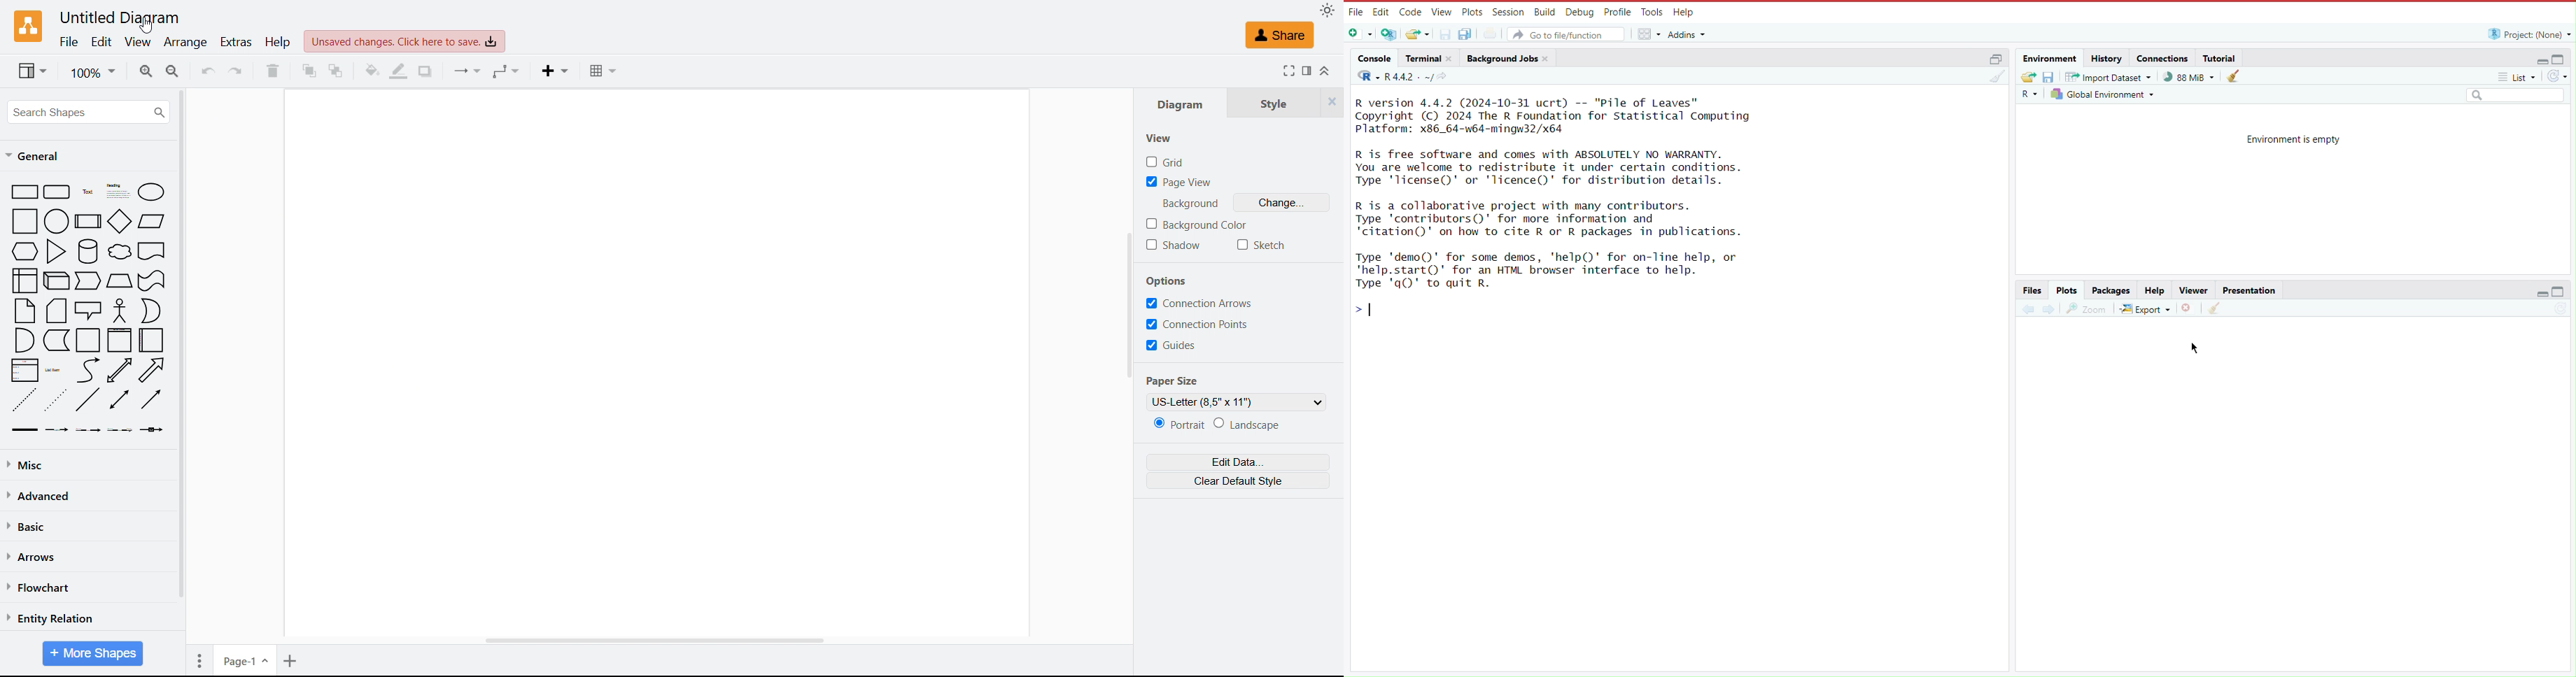 Image resolution: width=2576 pixels, height=700 pixels. What do you see at coordinates (2199, 346) in the screenshot?
I see `Cursor` at bounding box center [2199, 346].